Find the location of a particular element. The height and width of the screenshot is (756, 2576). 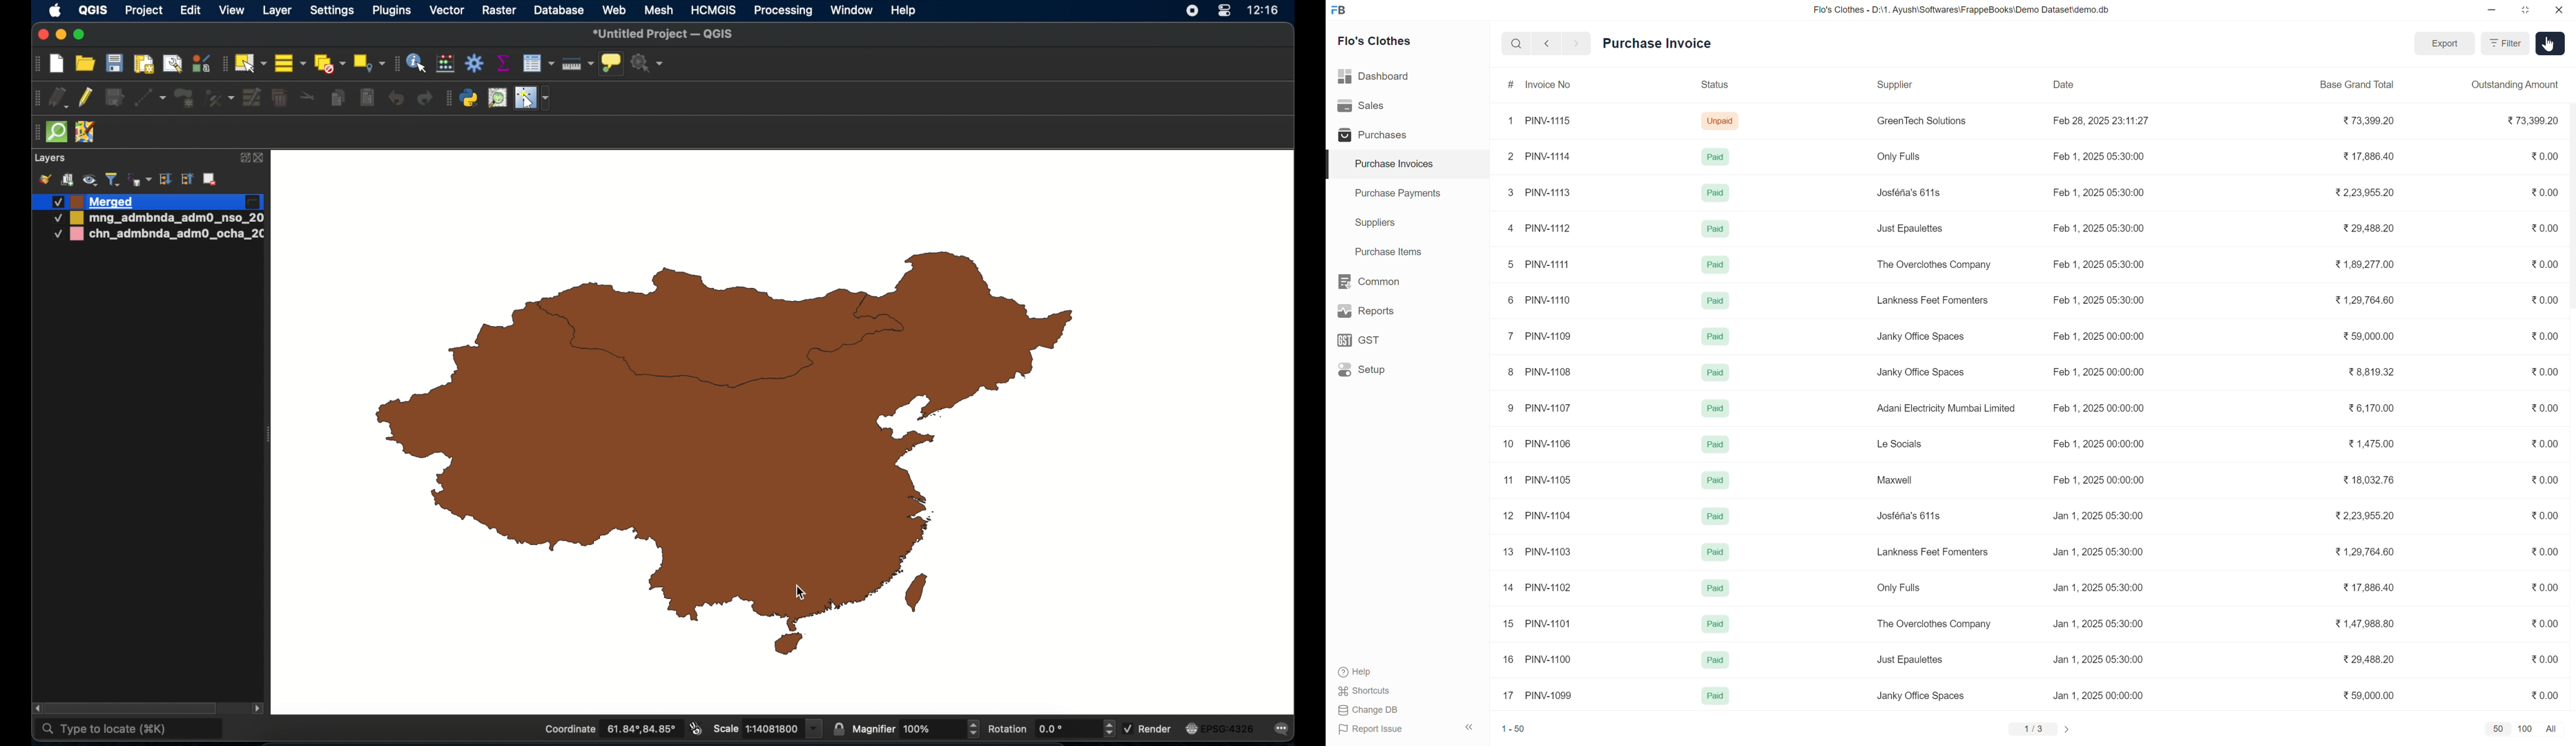

Feb 1, 2025 00:00:00 is located at coordinates (2103, 372).